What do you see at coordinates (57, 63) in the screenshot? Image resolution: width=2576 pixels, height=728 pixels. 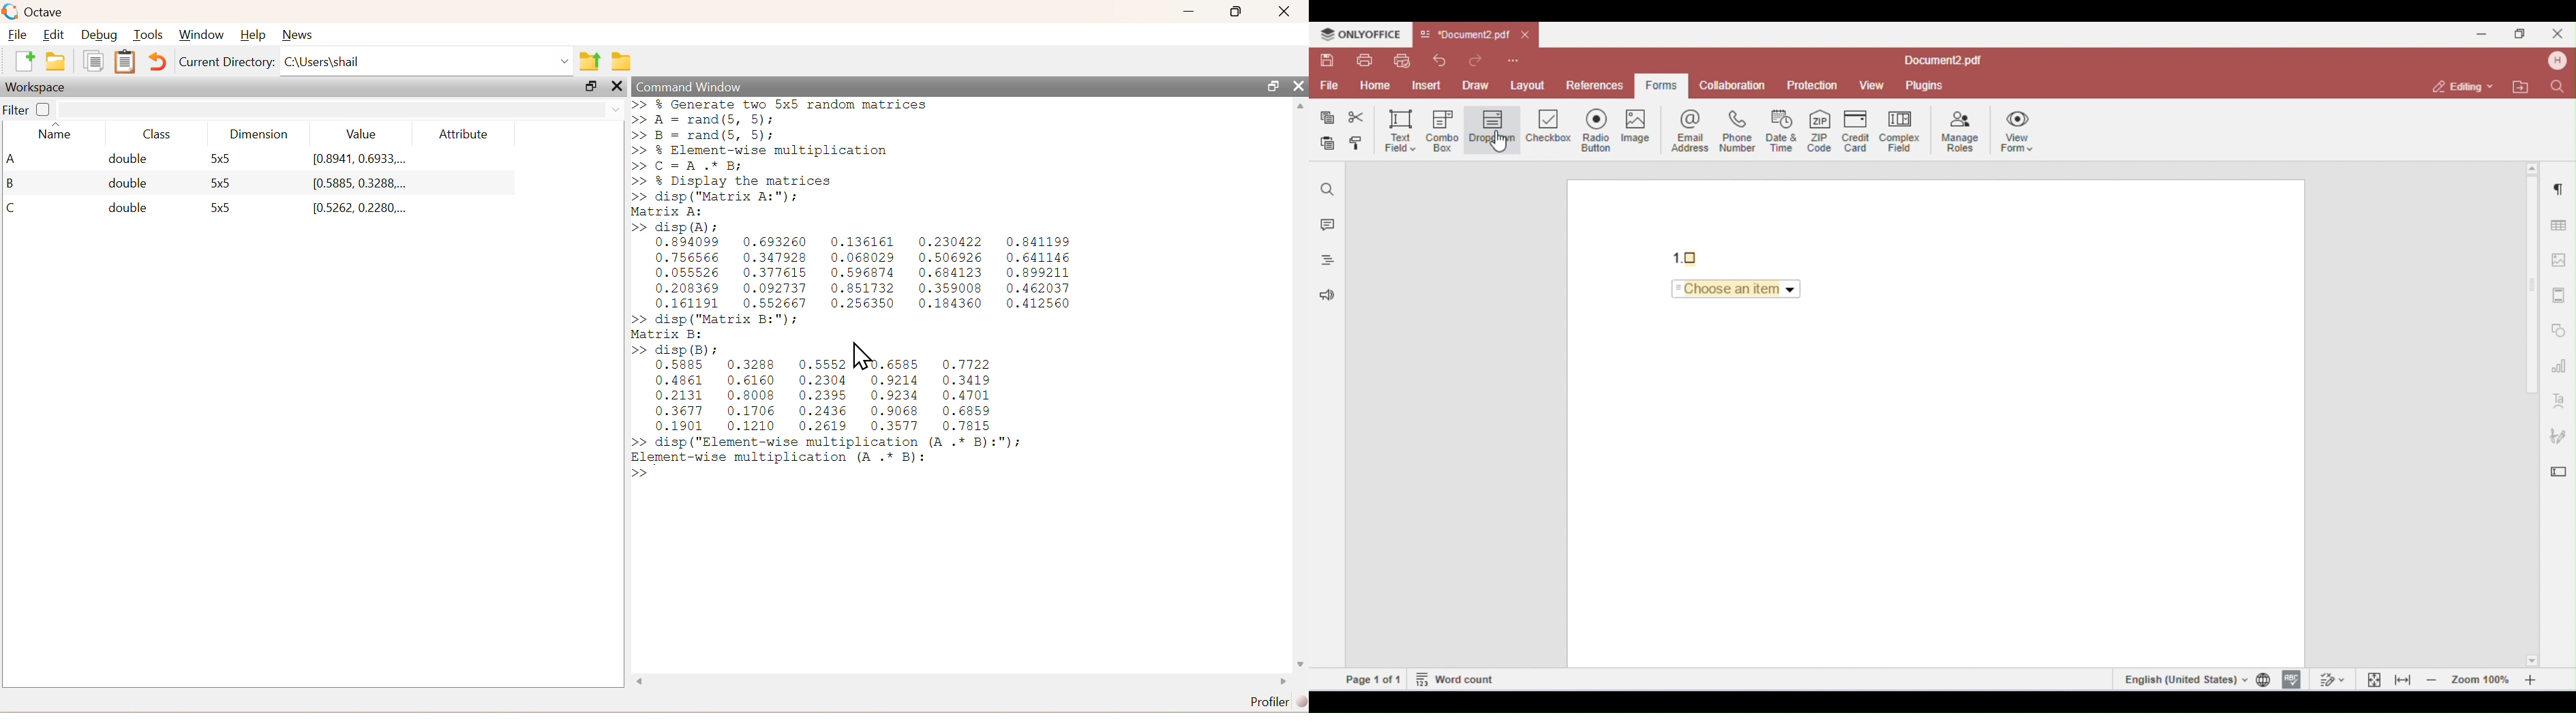 I see `Open an existing file in editor` at bounding box center [57, 63].